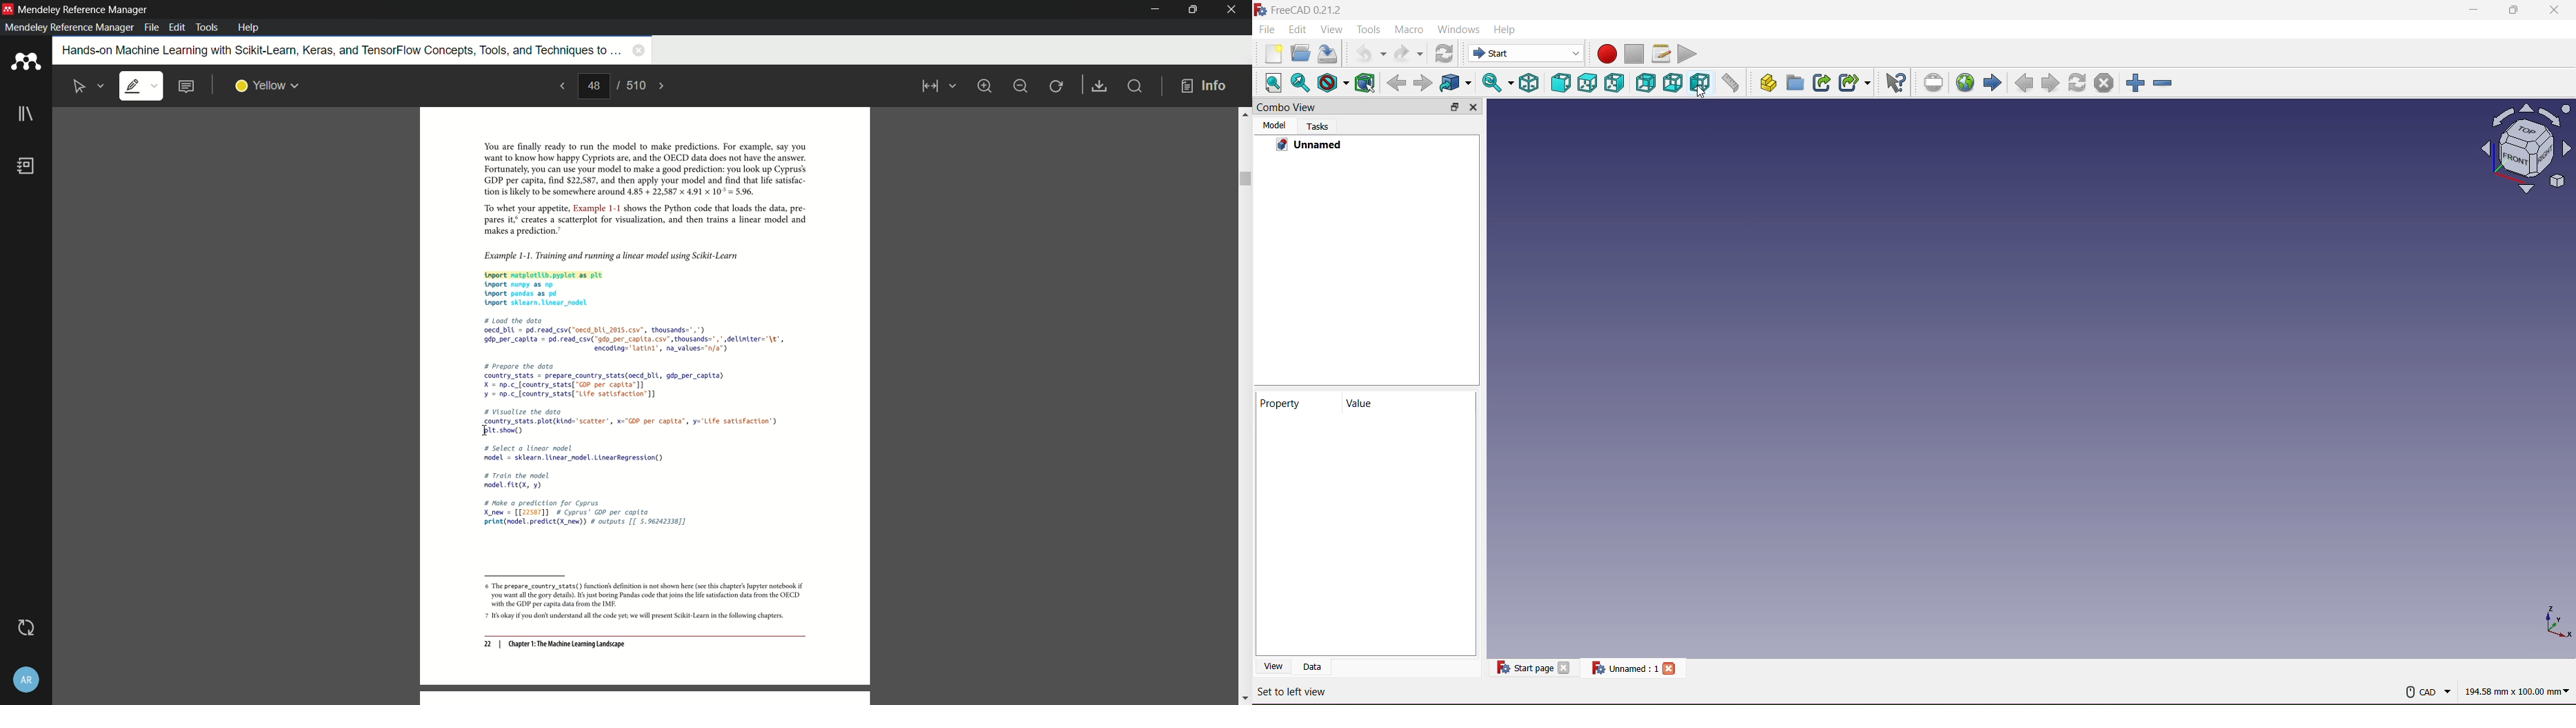 This screenshot has height=728, width=2576. I want to click on Tasks, so click(1318, 127).